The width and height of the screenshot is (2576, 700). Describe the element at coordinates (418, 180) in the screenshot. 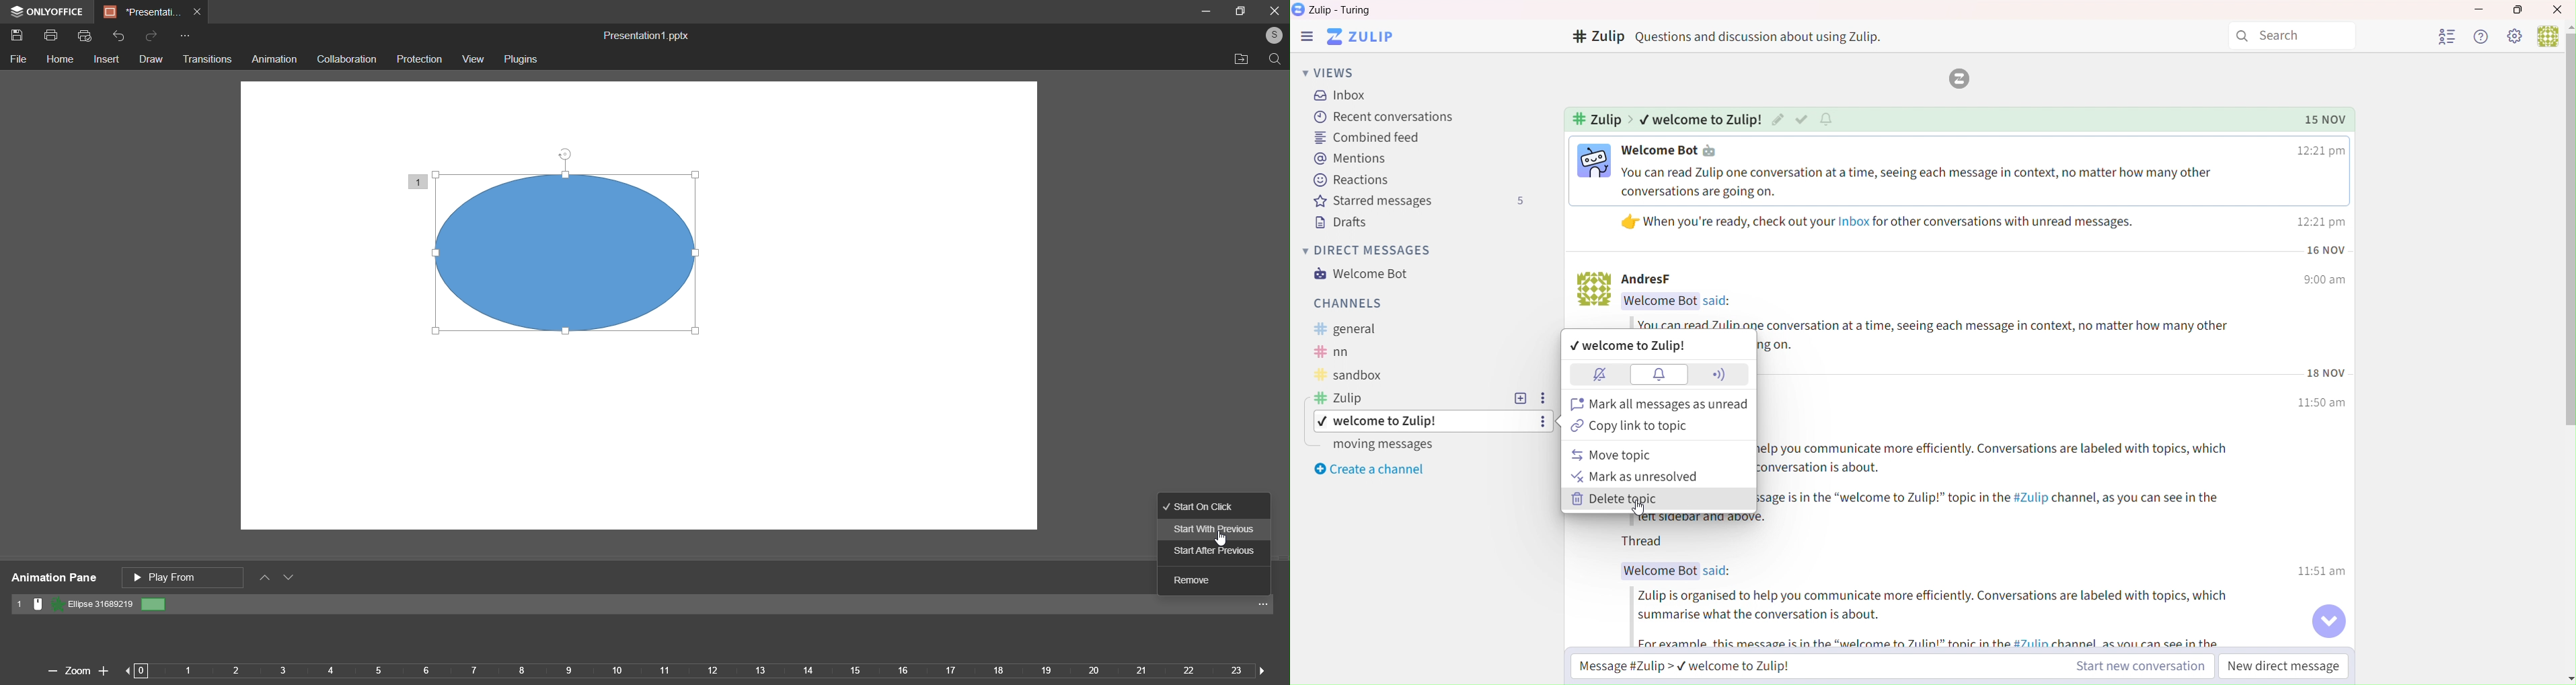

I see `number of animation` at that location.